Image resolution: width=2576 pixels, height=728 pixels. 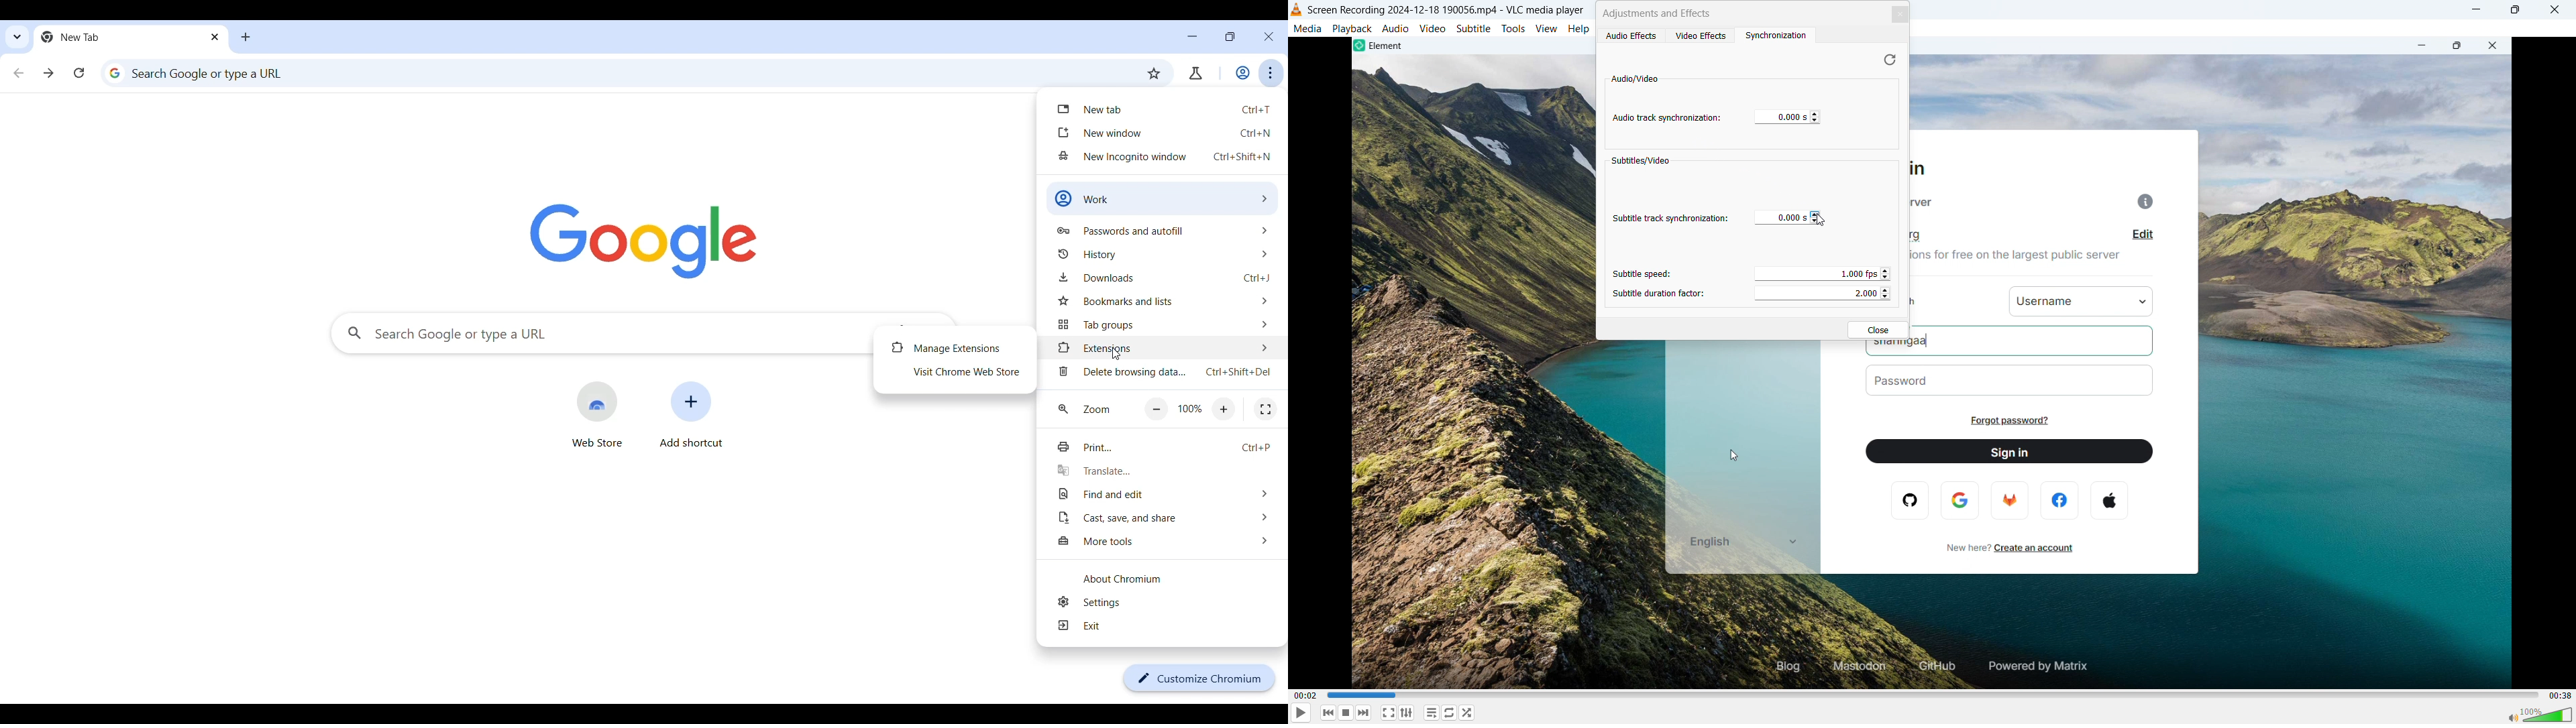 I want to click on show advanced settings, so click(x=1408, y=713).